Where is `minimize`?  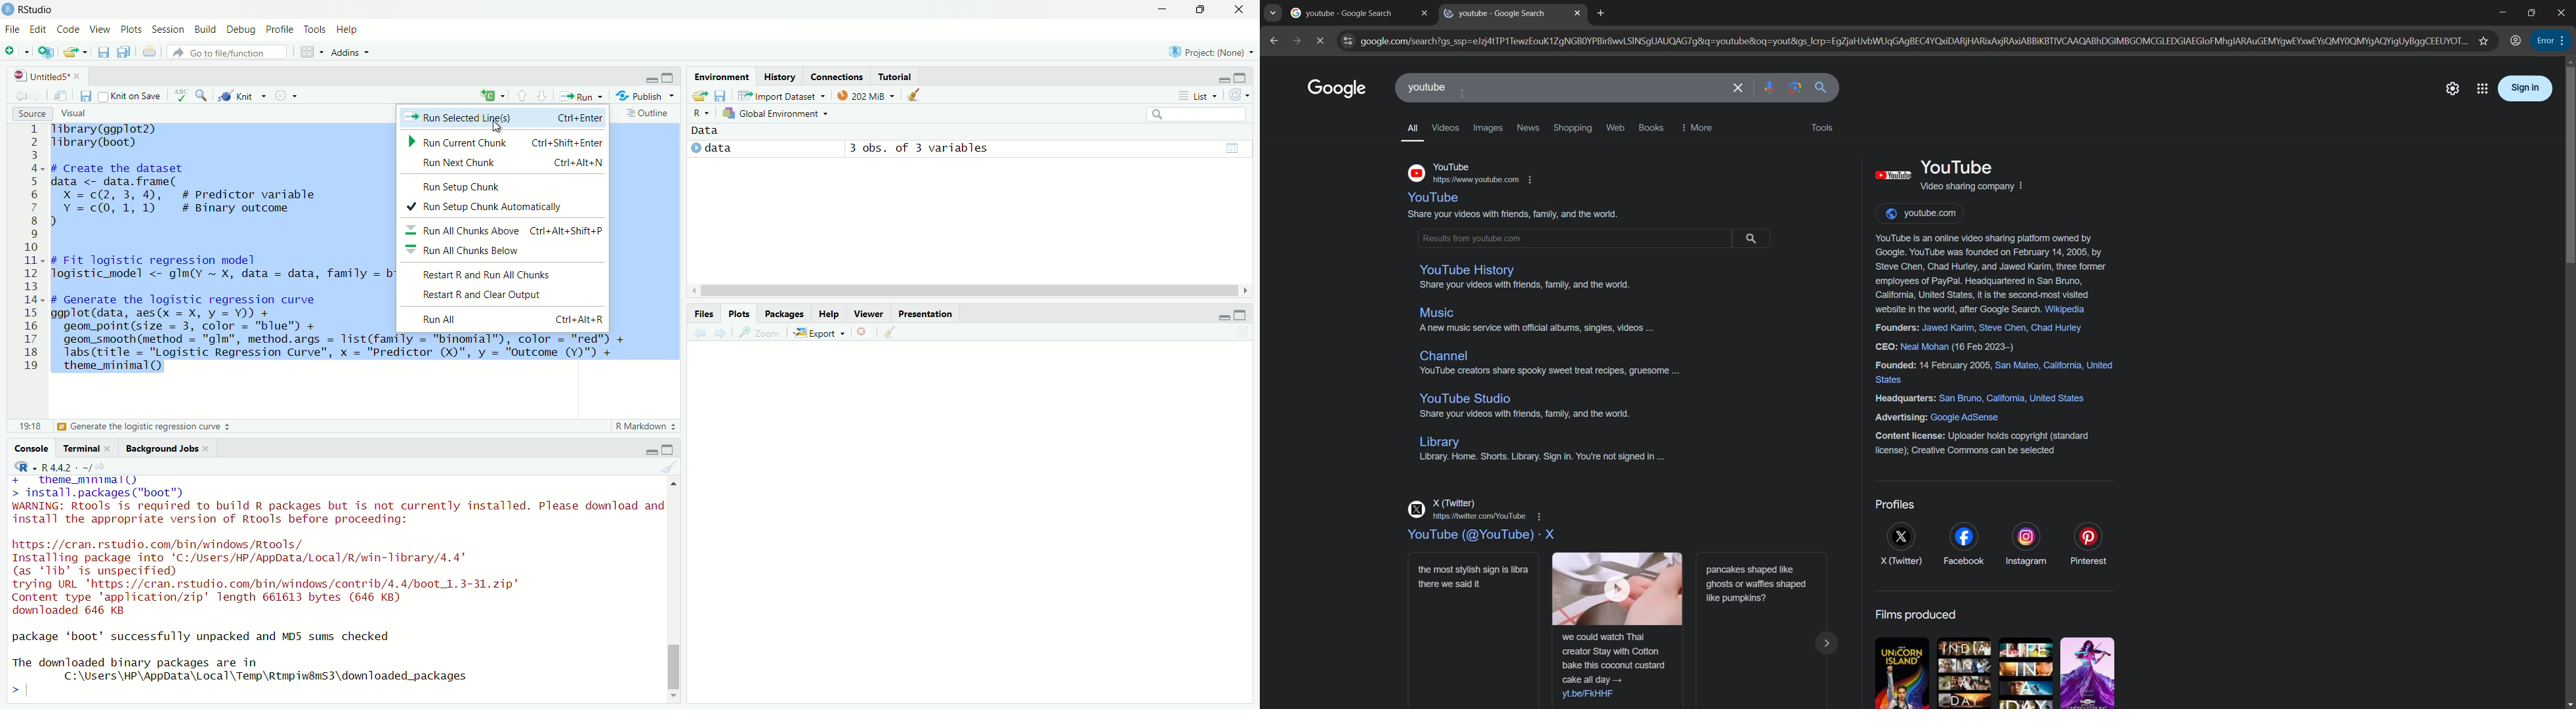 minimize is located at coordinates (1222, 318).